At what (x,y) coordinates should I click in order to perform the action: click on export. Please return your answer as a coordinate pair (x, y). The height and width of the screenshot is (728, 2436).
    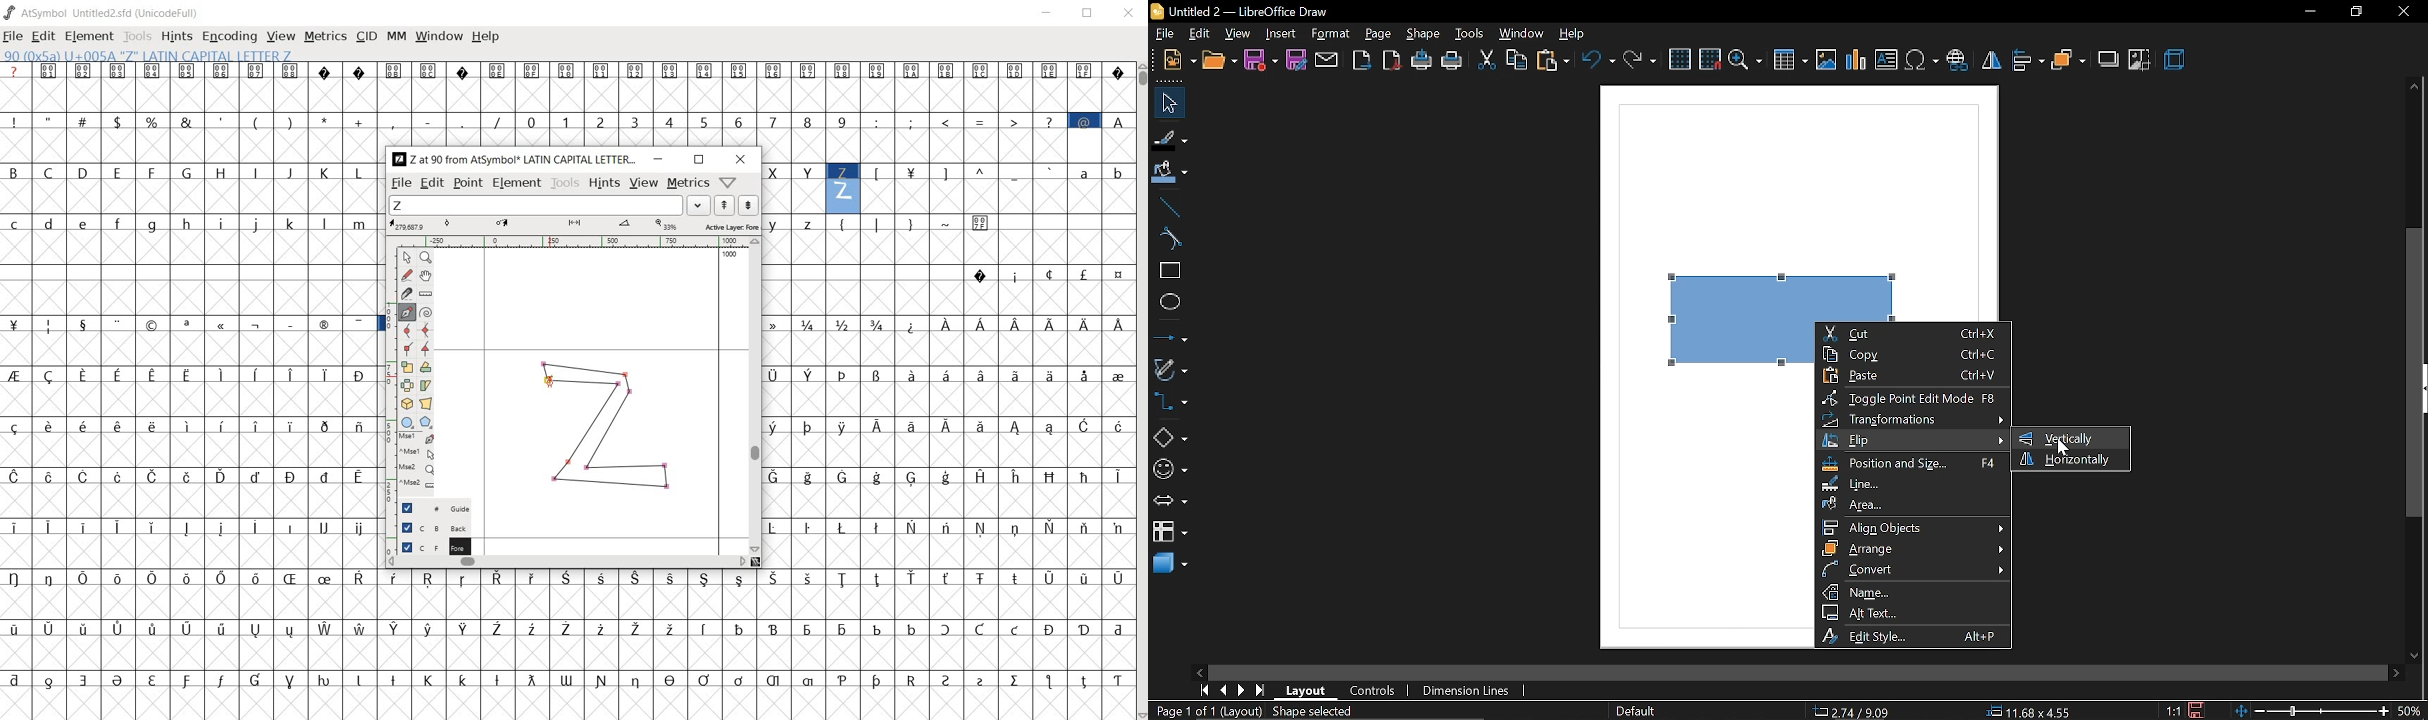
    Looking at the image, I should click on (1362, 60).